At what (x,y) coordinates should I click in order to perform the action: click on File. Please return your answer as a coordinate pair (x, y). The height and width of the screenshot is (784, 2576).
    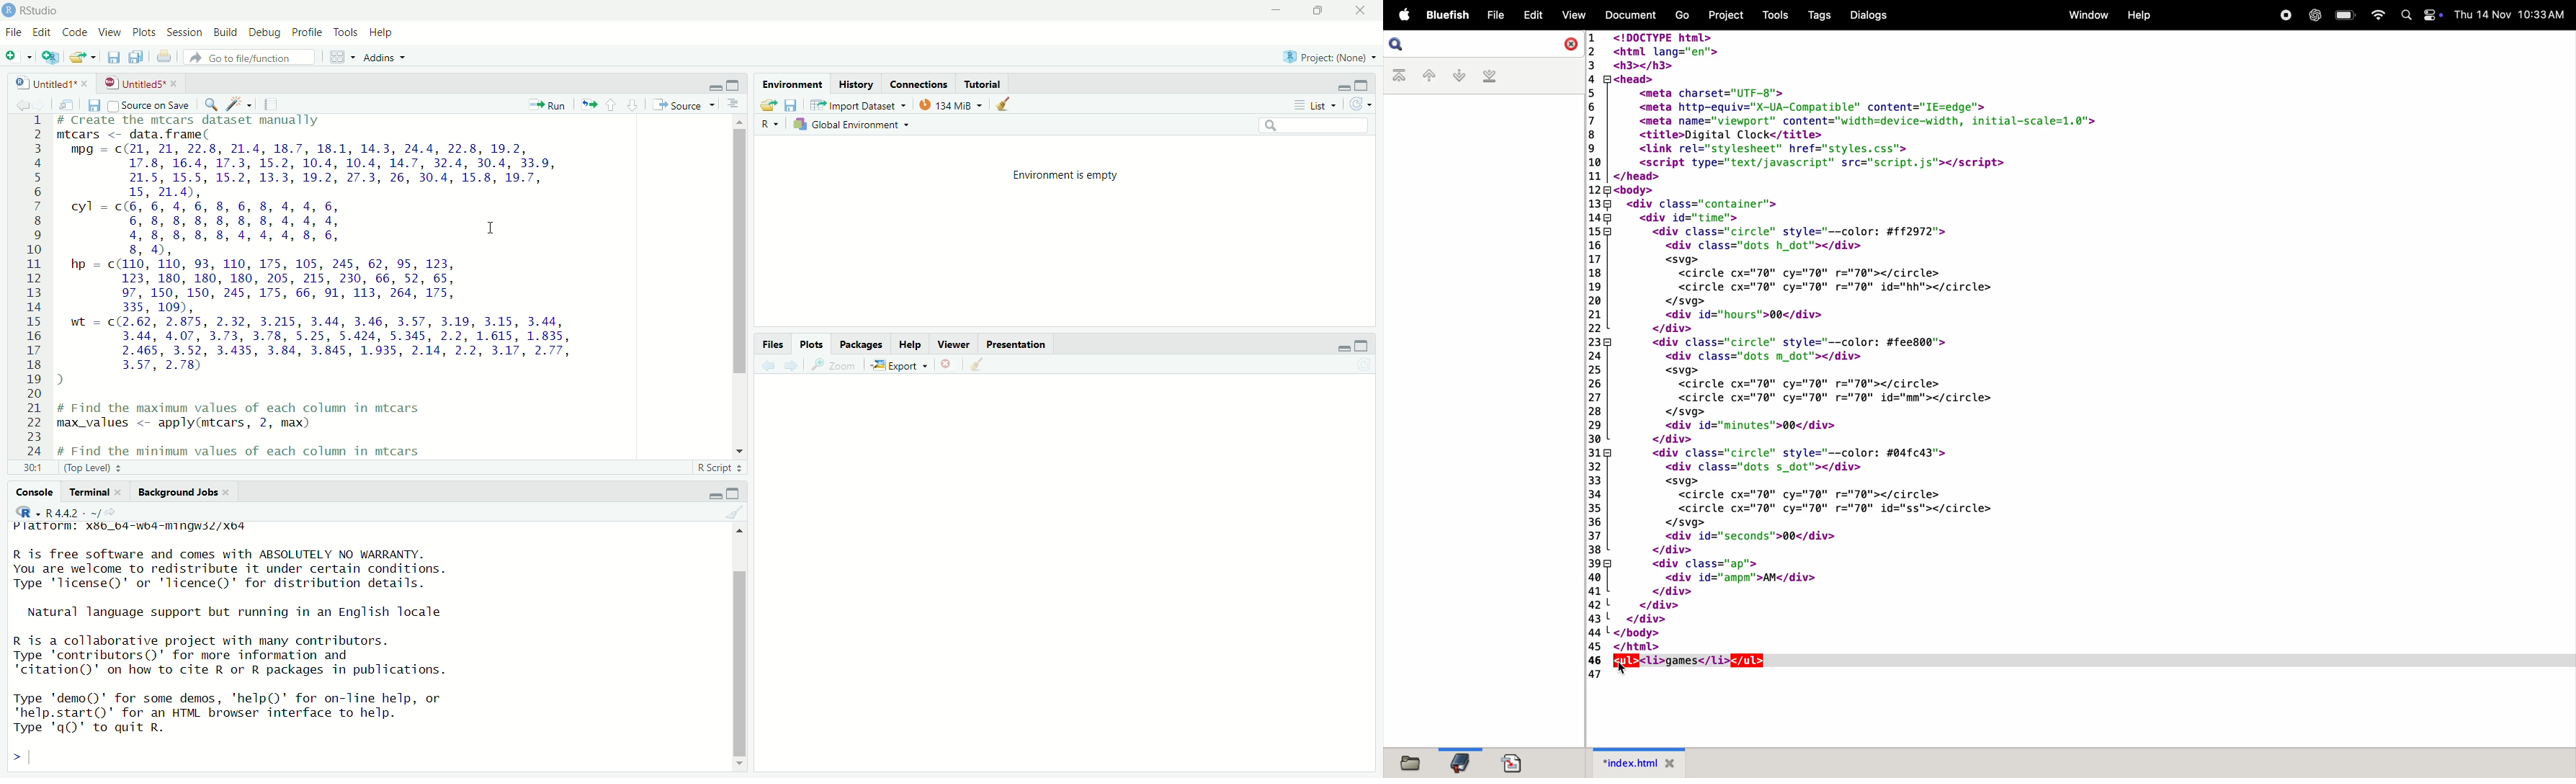
    Looking at the image, I should click on (1496, 15).